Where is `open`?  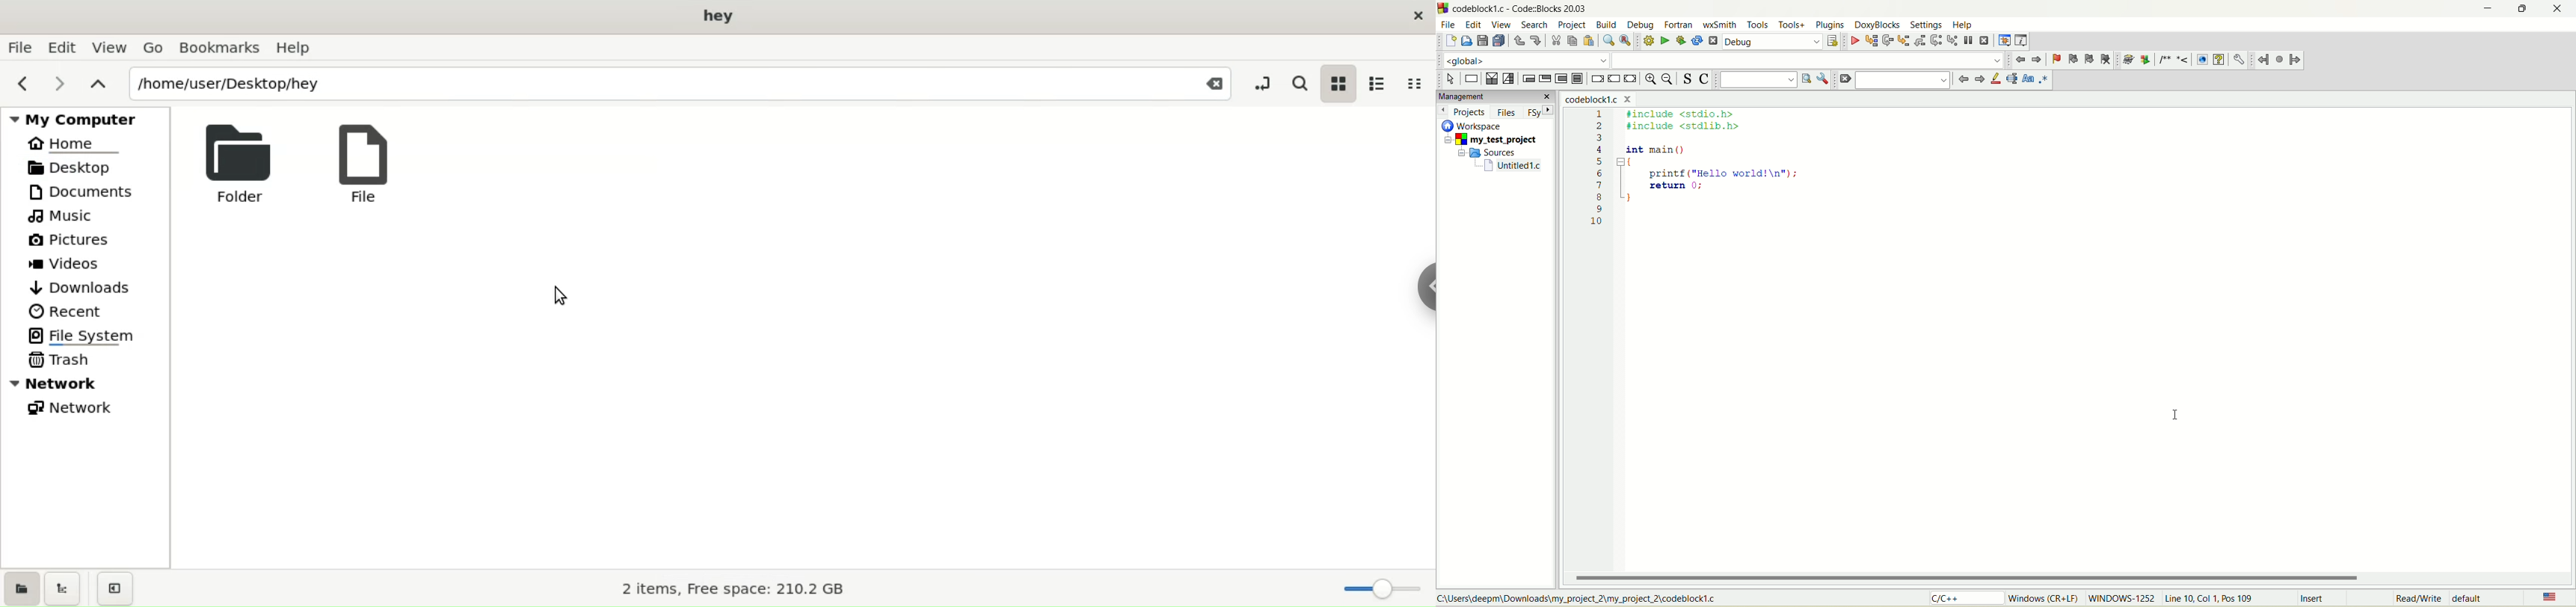
open is located at coordinates (1467, 40).